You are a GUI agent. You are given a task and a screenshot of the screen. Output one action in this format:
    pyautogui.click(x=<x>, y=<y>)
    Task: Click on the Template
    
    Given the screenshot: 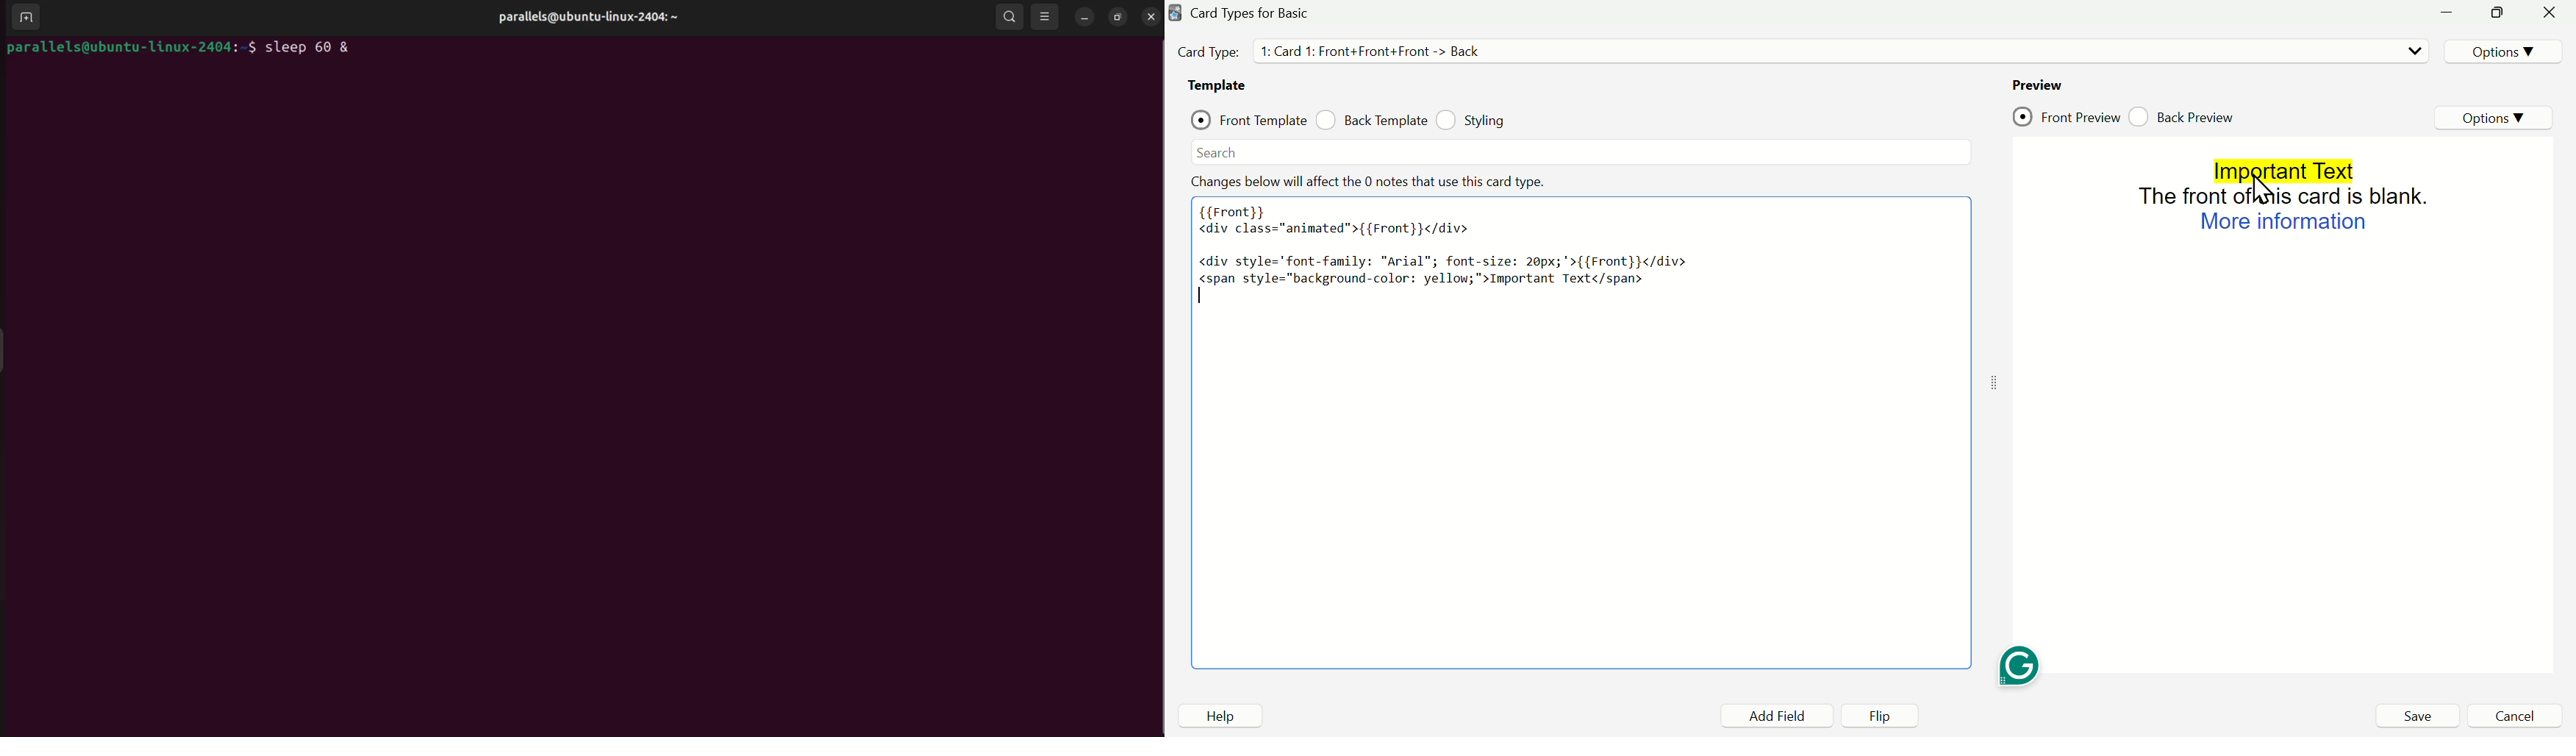 What is the action you would take?
    pyautogui.click(x=1223, y=86)
    